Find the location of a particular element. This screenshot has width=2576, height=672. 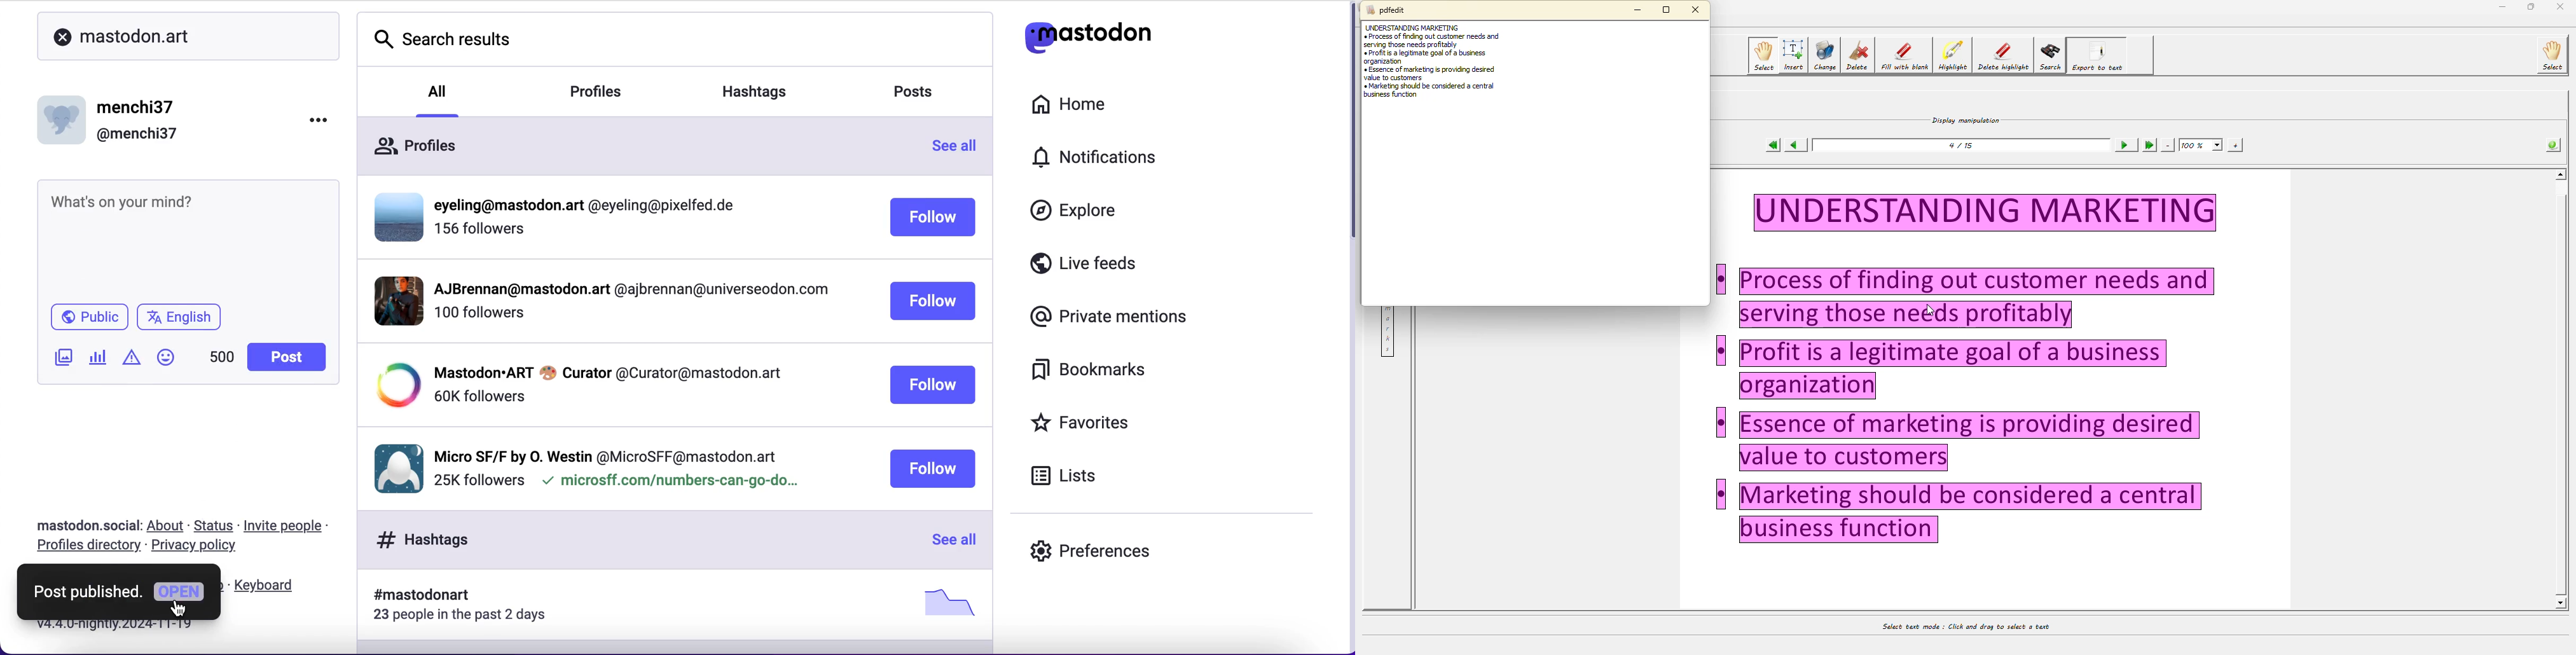

status is located at coordinates (214, 525).